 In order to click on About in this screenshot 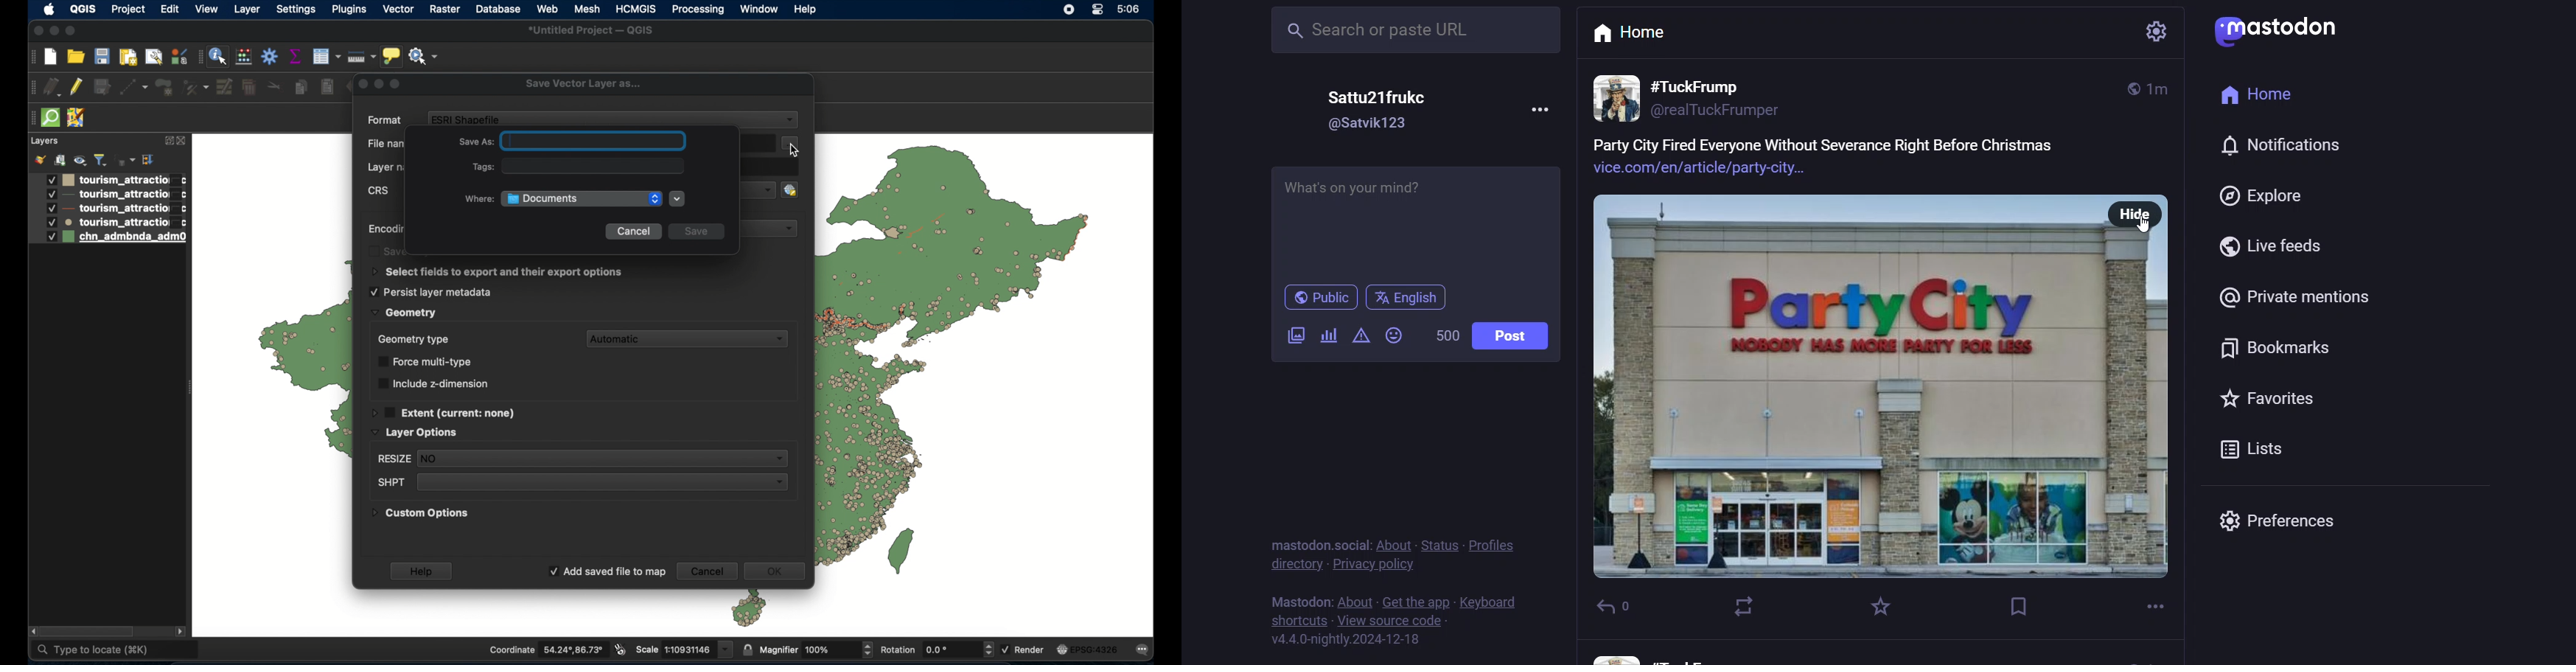, I will do `click(1392, 542)`.